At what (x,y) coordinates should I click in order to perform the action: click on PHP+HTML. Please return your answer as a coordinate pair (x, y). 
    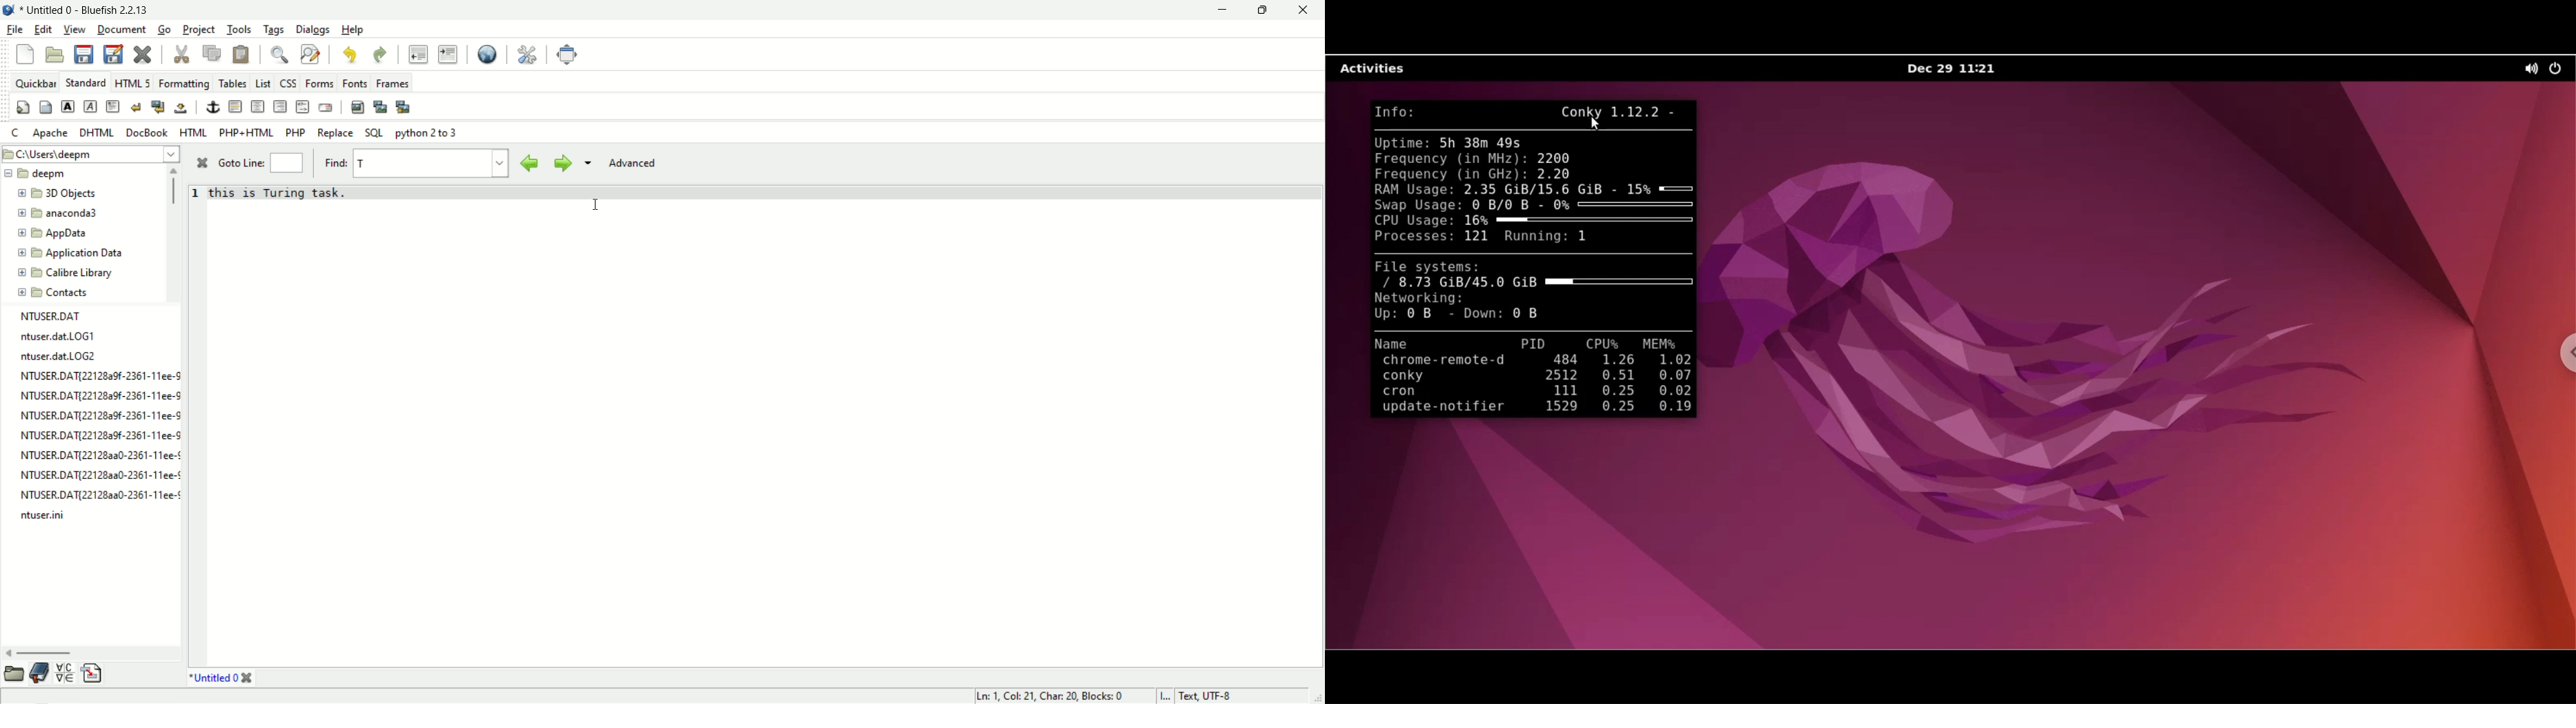
    Looking at the image, I should click on (246, 133).